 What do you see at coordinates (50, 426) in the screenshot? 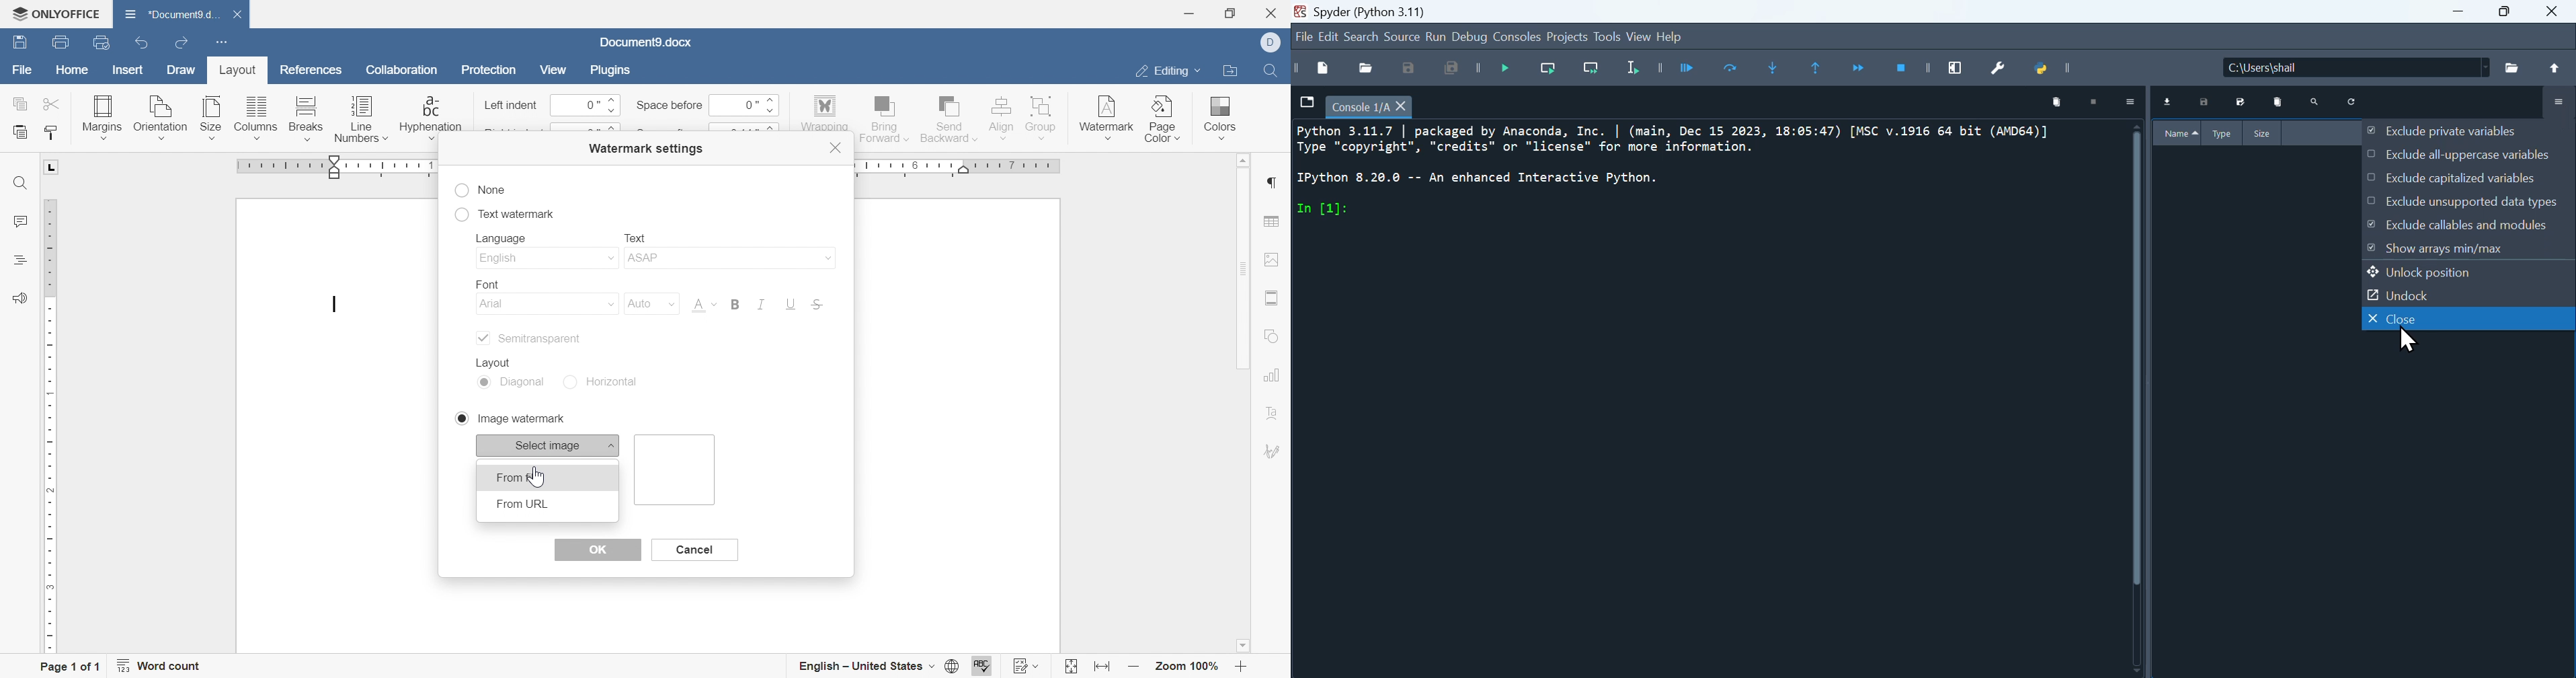
I see `ruler` at bounding box center [50, 426].